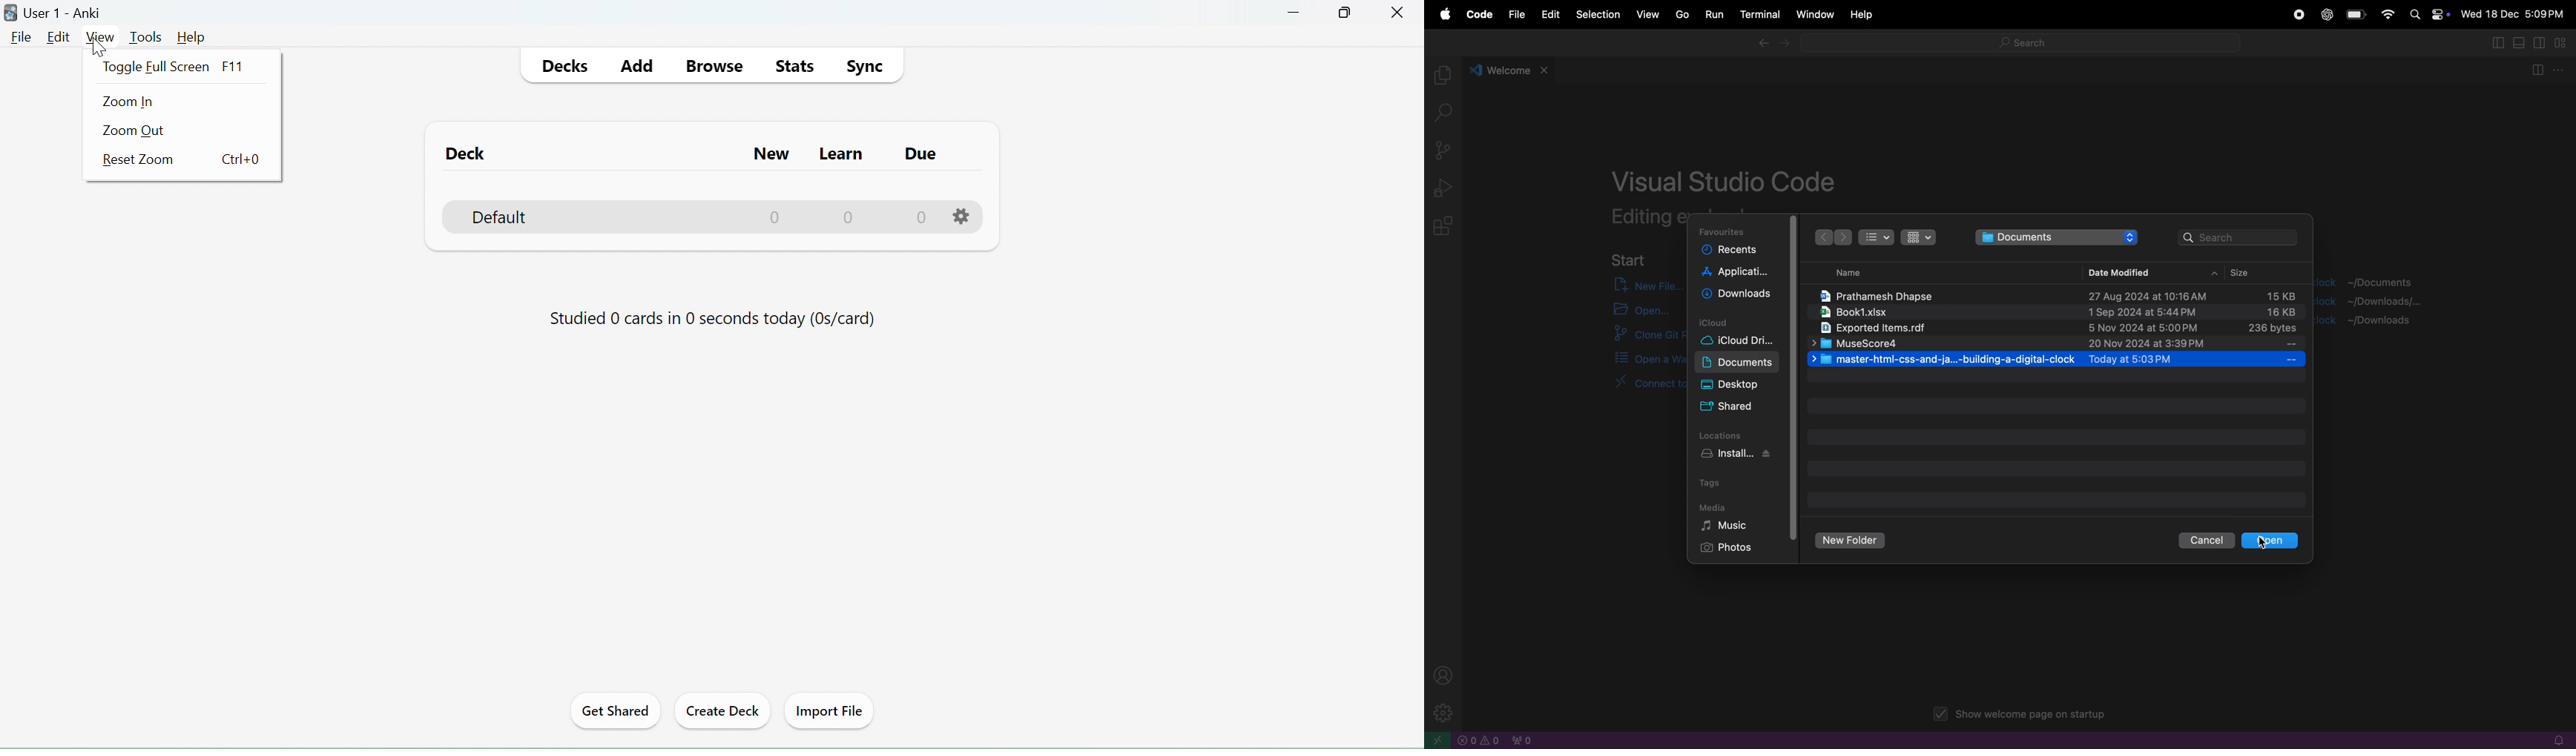 The height and width of the screenshot is (756, 2576). I want to click on favourites, so click(1725, 231).